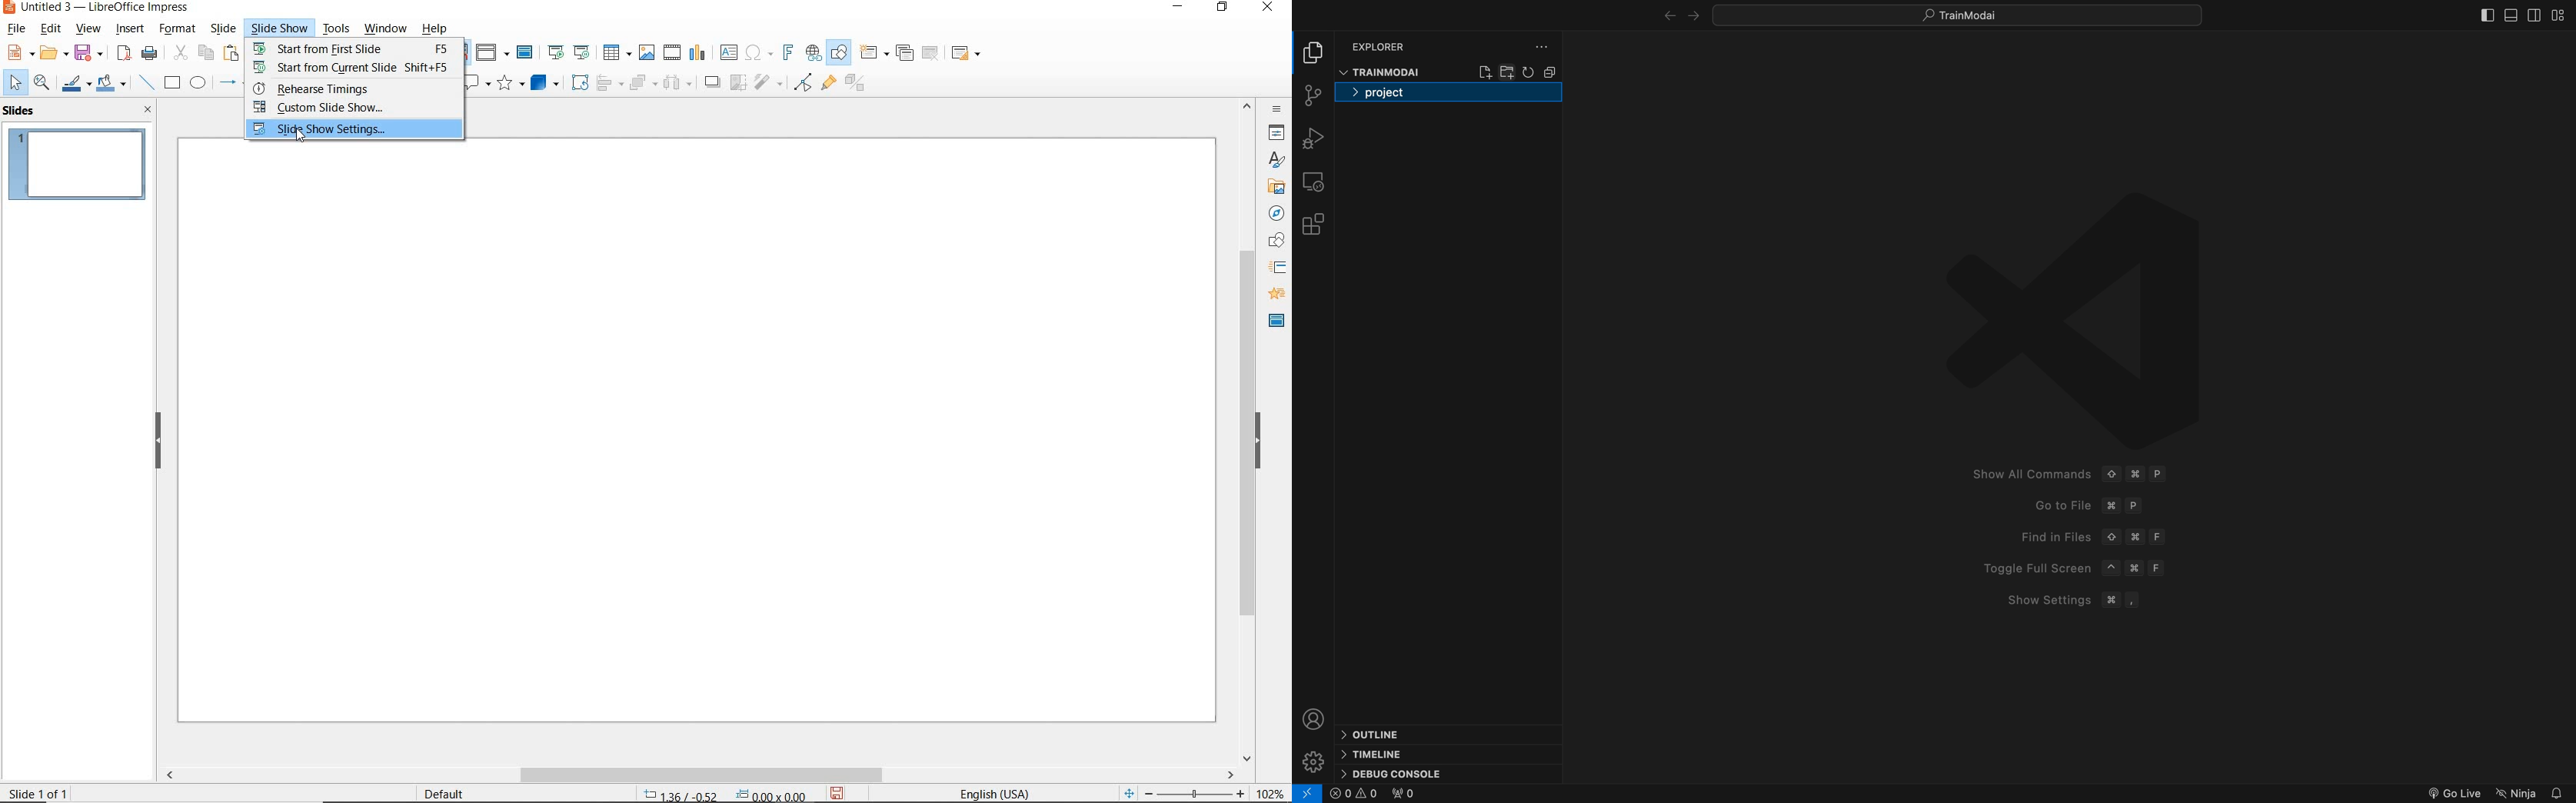  What do you see at coordinates (1665, 14) in the screenshot?
I see `right arrow` at bounding box center [1665, 14].